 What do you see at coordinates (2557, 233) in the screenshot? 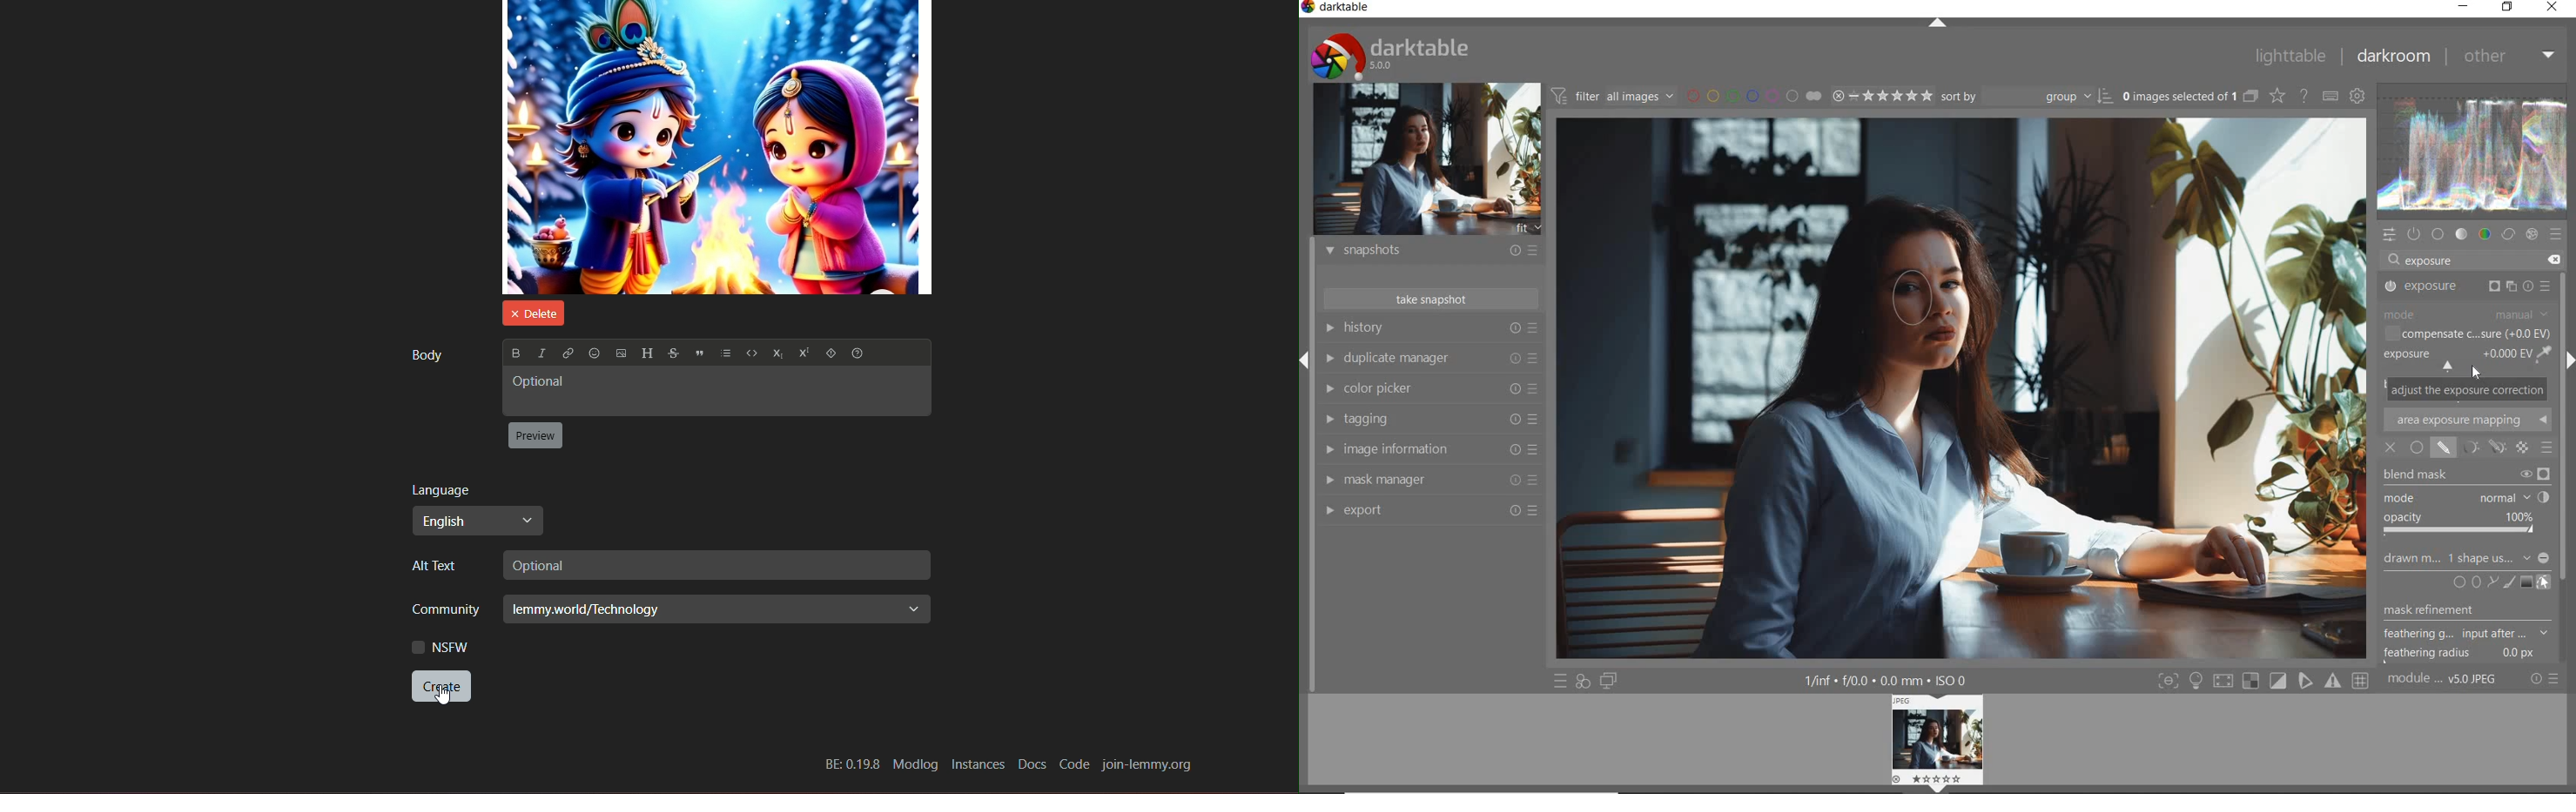
I see `presets` at bounding box center [2557, 233].